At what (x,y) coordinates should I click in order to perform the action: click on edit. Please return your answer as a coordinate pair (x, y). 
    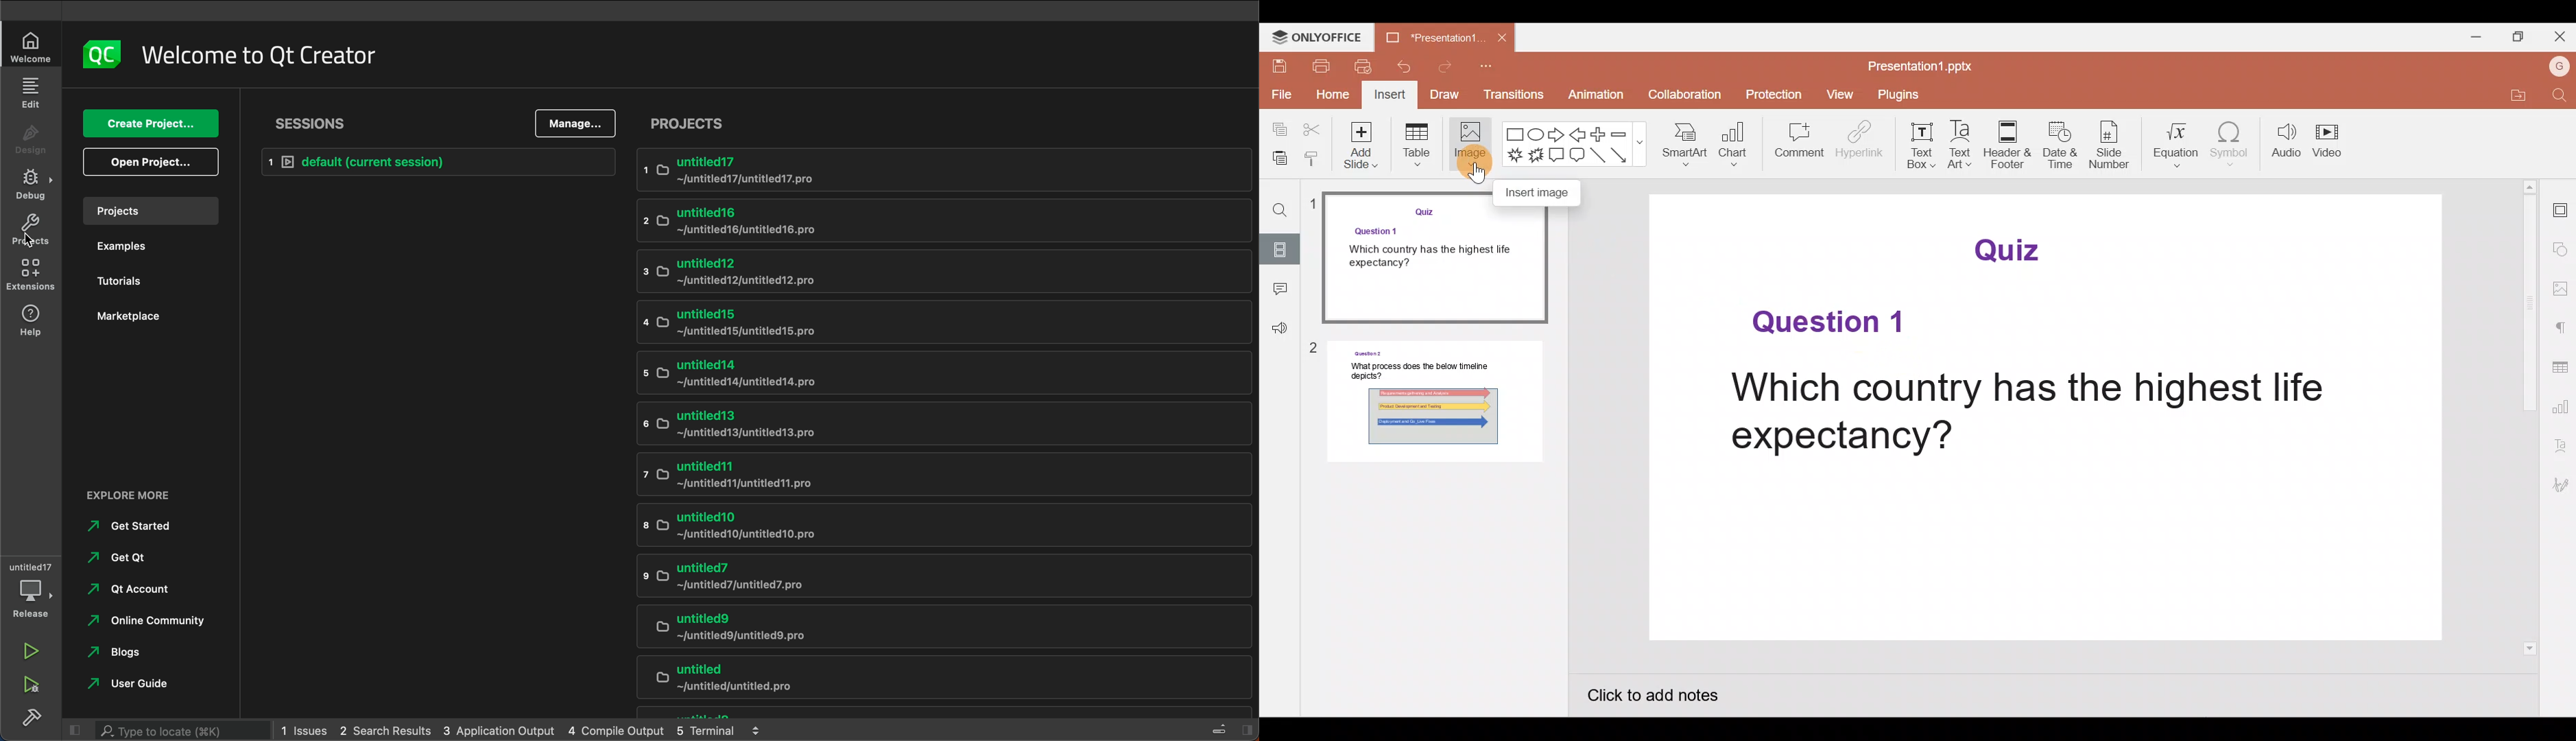
    Looking at the image, I should click on (31, 94).